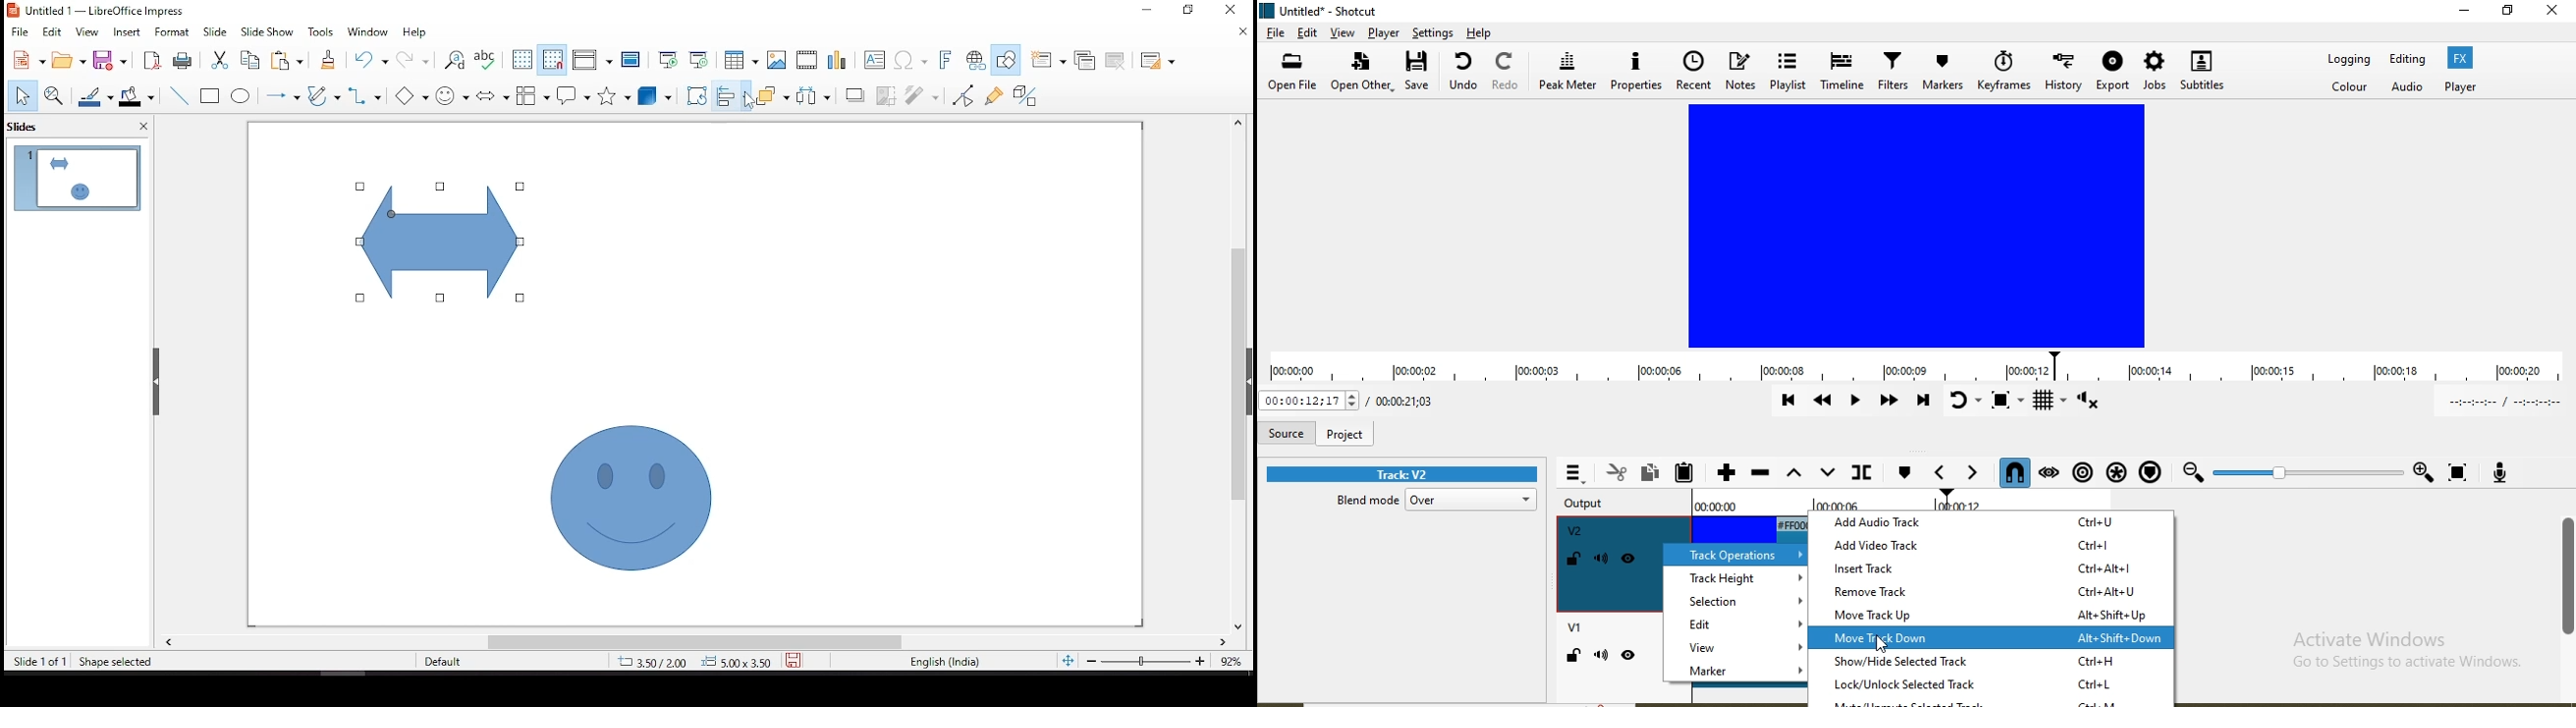 This screenshot has width=2576, height=728. Describe the element at coordinates (1827, 472) in the screenshot. I see `overwrite` at that location.